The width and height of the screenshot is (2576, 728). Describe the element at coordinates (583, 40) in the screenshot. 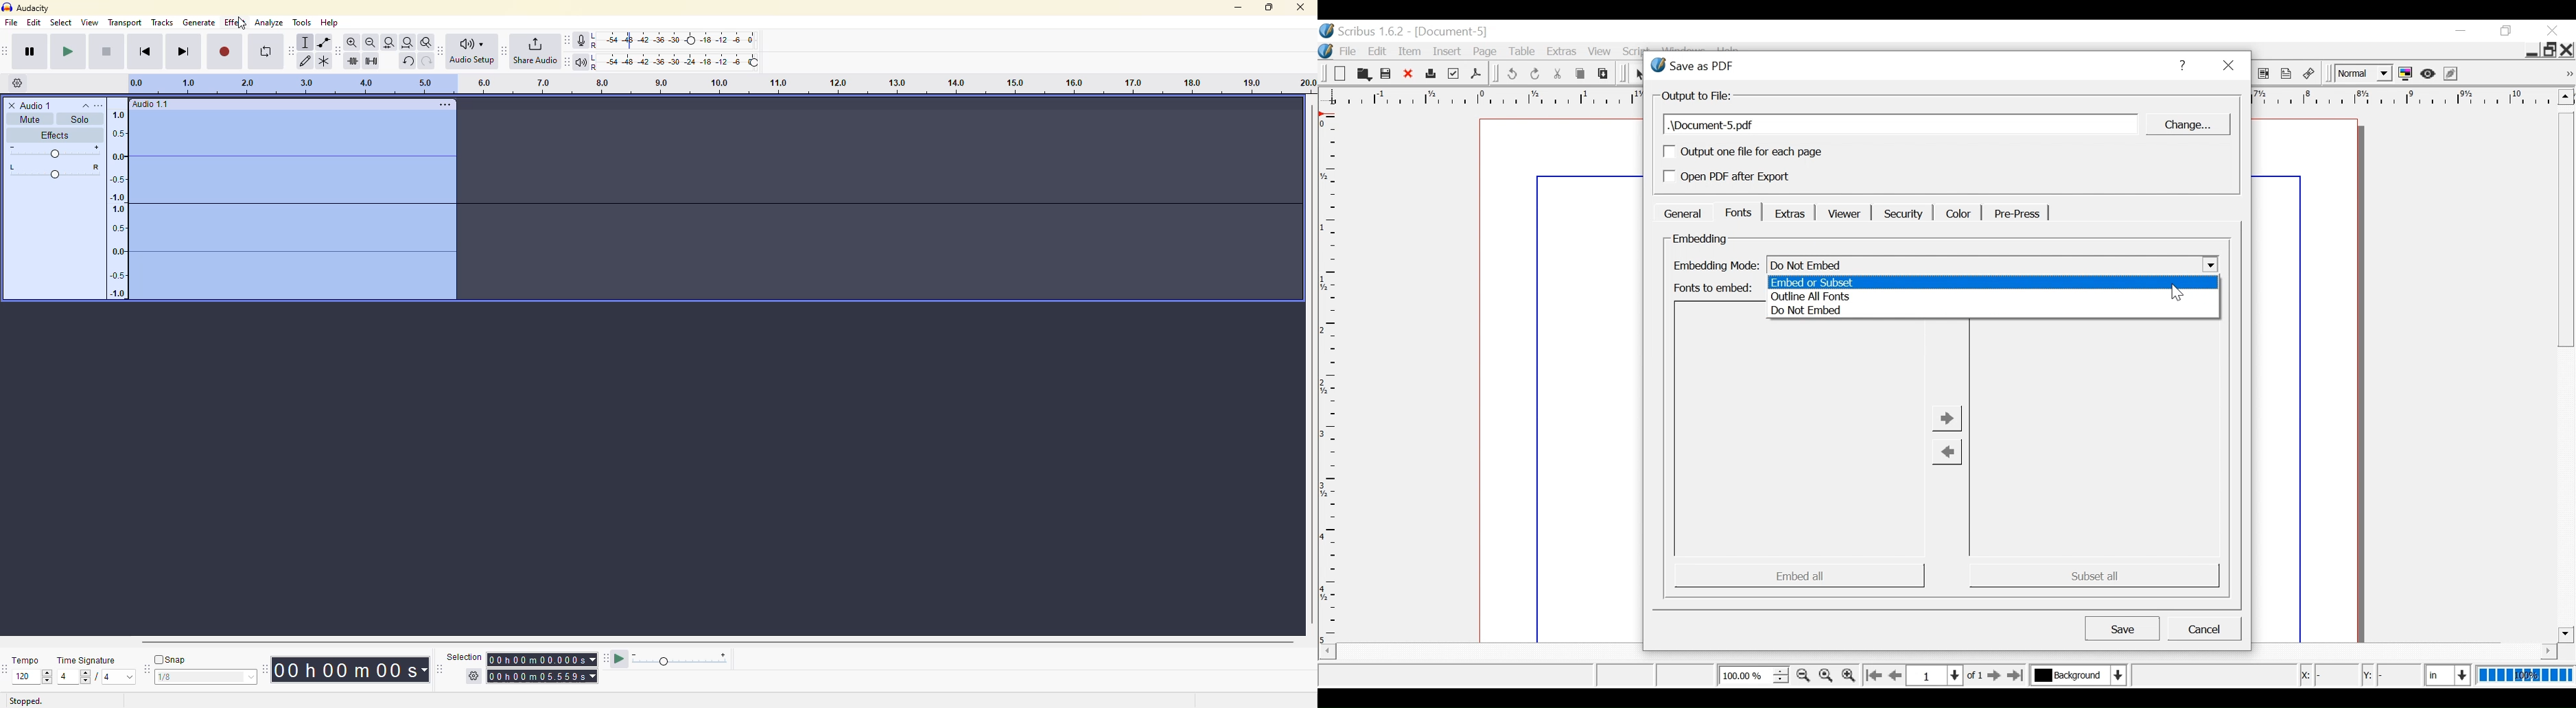

I see `record meter` at that location.